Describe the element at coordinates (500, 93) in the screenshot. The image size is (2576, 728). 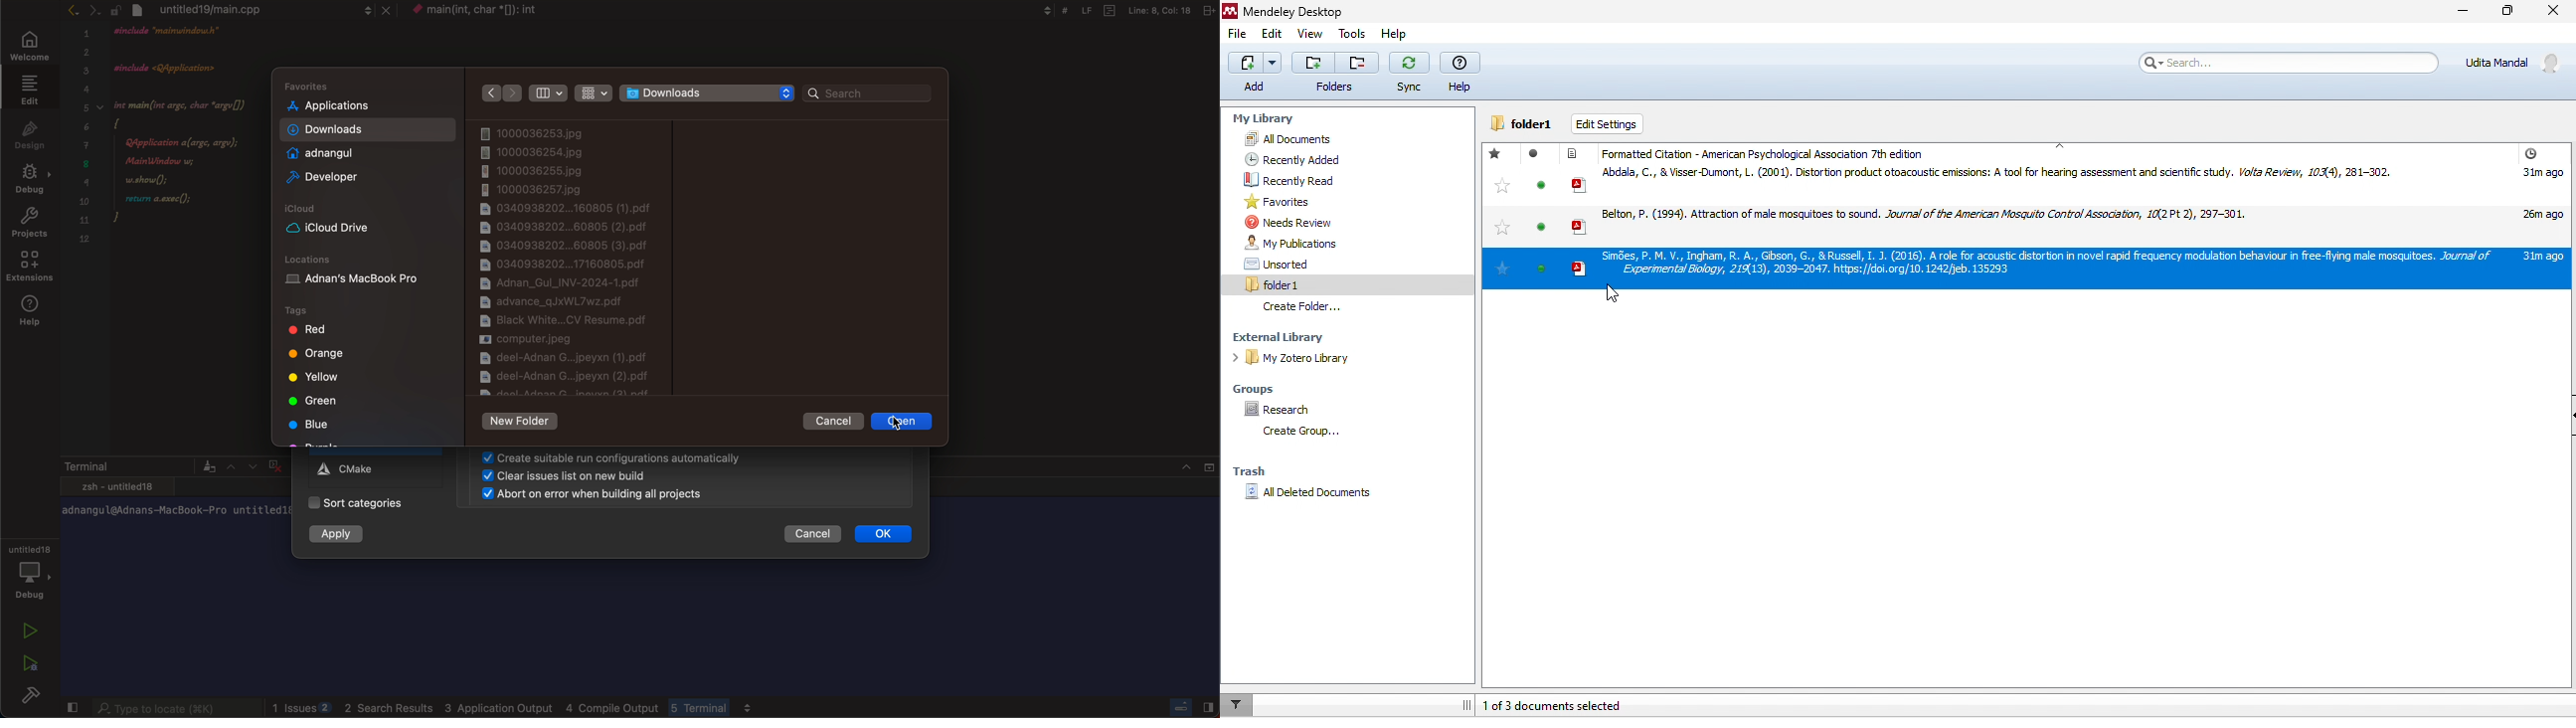
I see `arrows` at that location.